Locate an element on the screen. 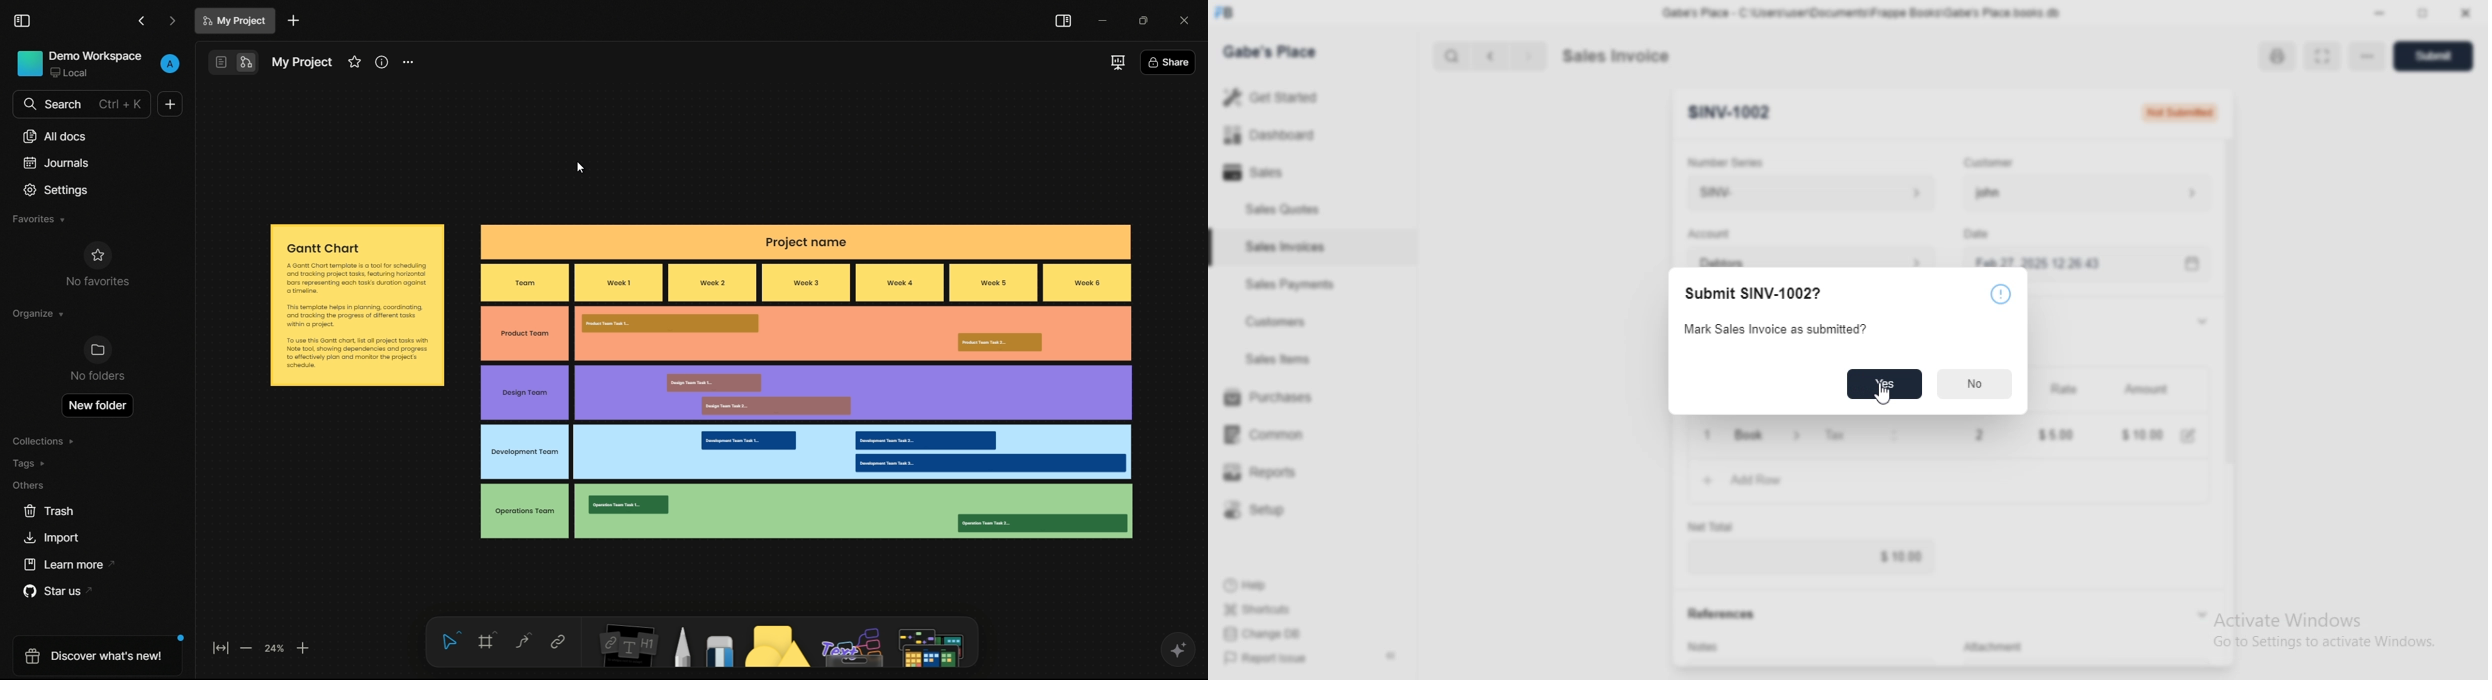 This screenshot has width=2492, height=700. fit to screen is located at coordinates (220, 650).